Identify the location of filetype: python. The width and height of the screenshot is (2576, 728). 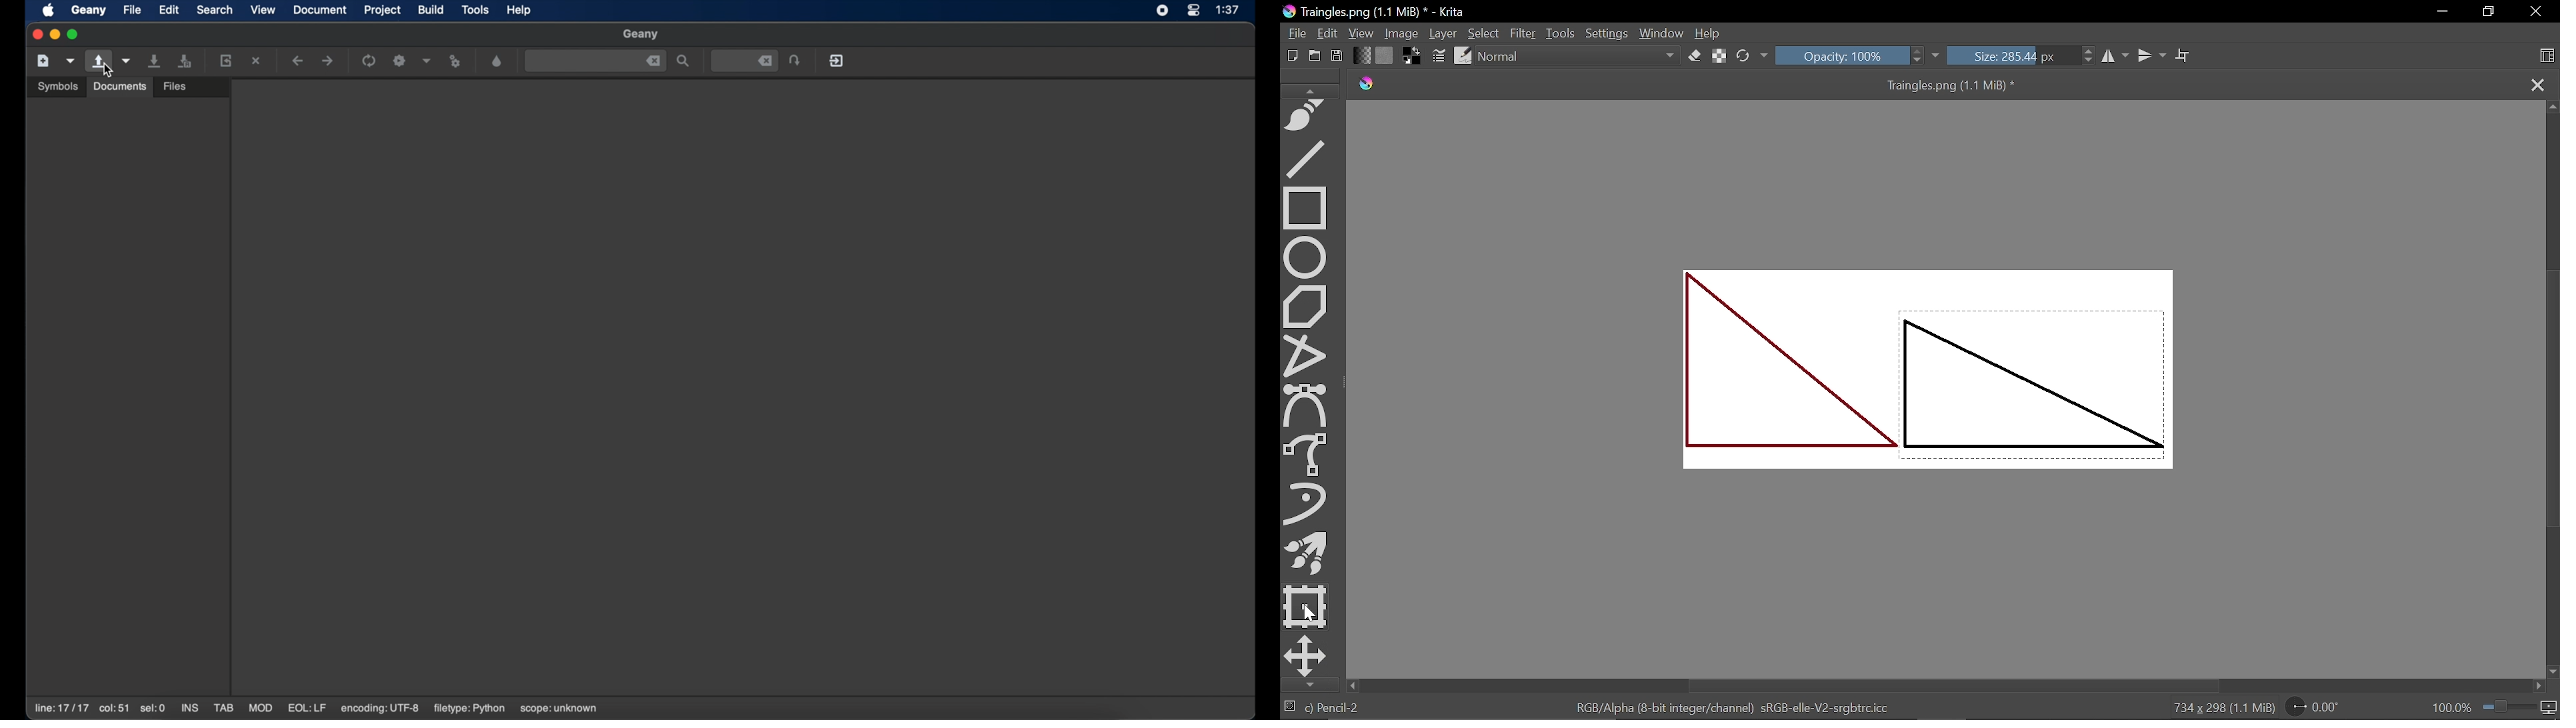
(468, 709).